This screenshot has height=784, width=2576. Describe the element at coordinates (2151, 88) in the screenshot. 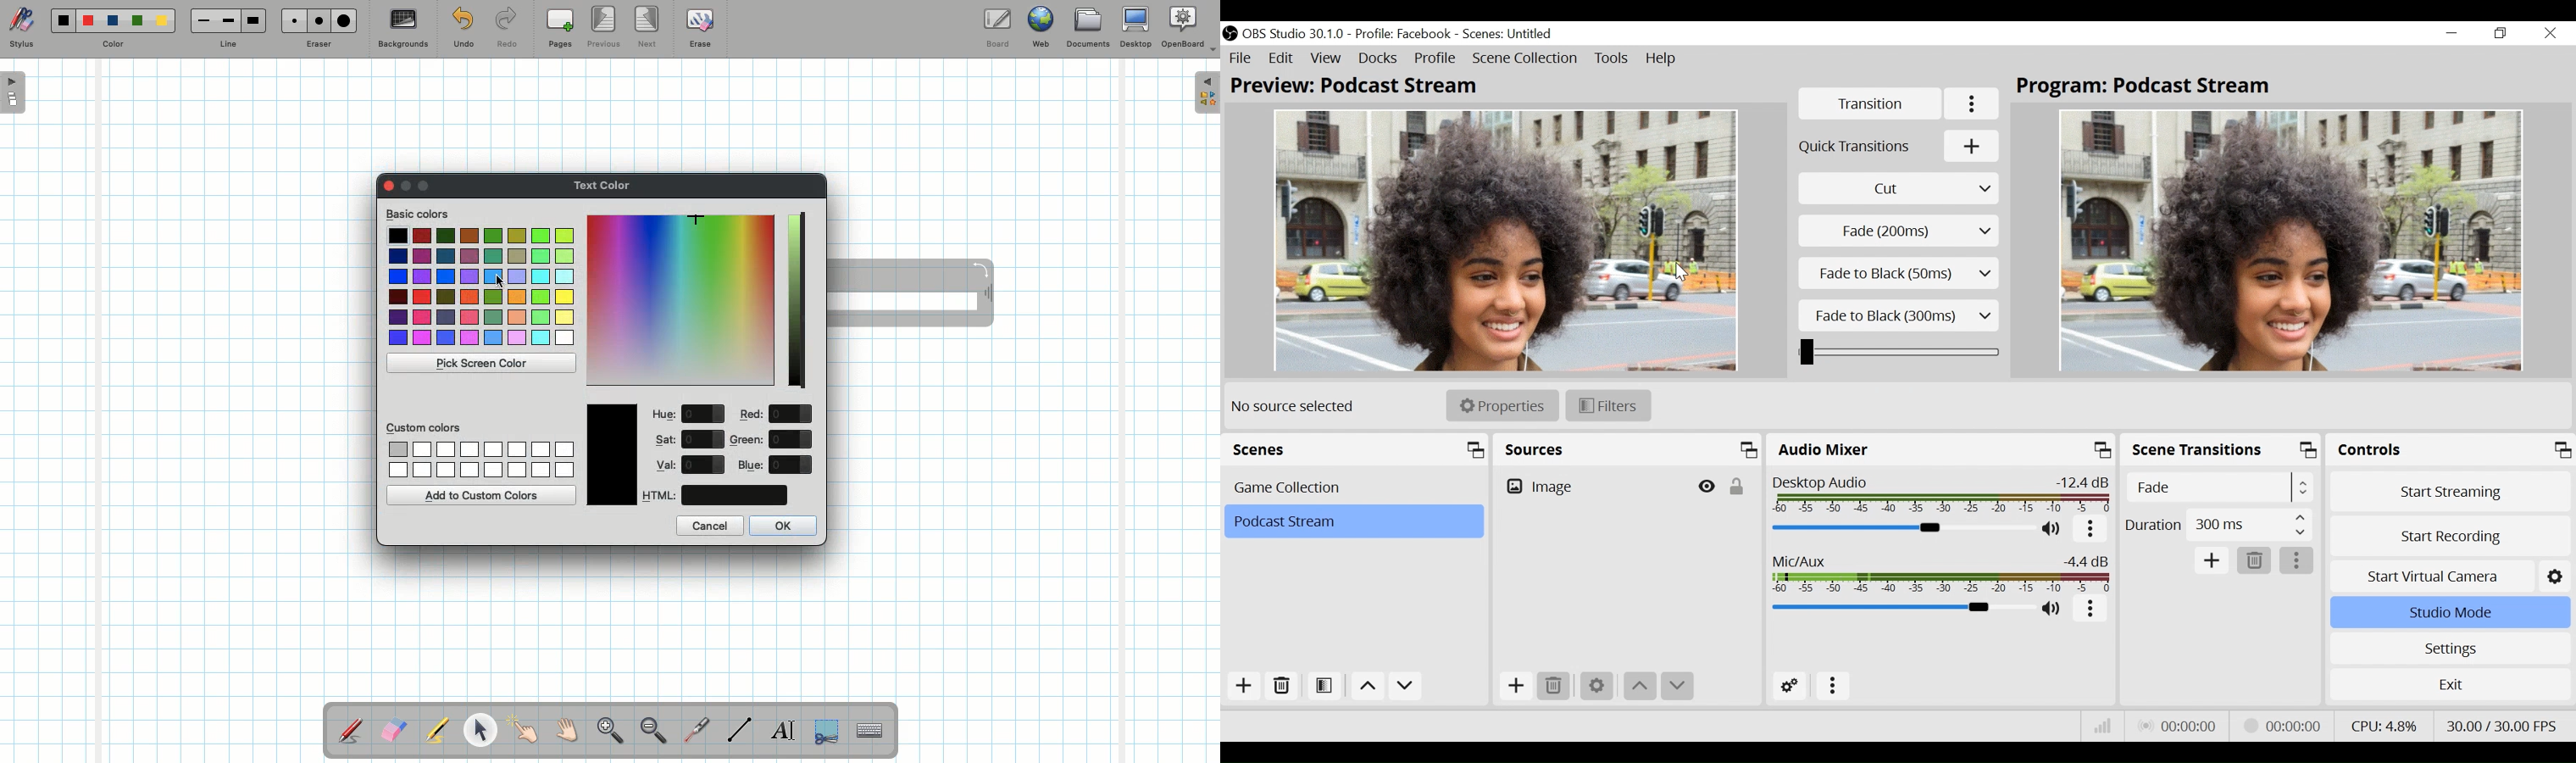

I see `Program: Scene` at that location.